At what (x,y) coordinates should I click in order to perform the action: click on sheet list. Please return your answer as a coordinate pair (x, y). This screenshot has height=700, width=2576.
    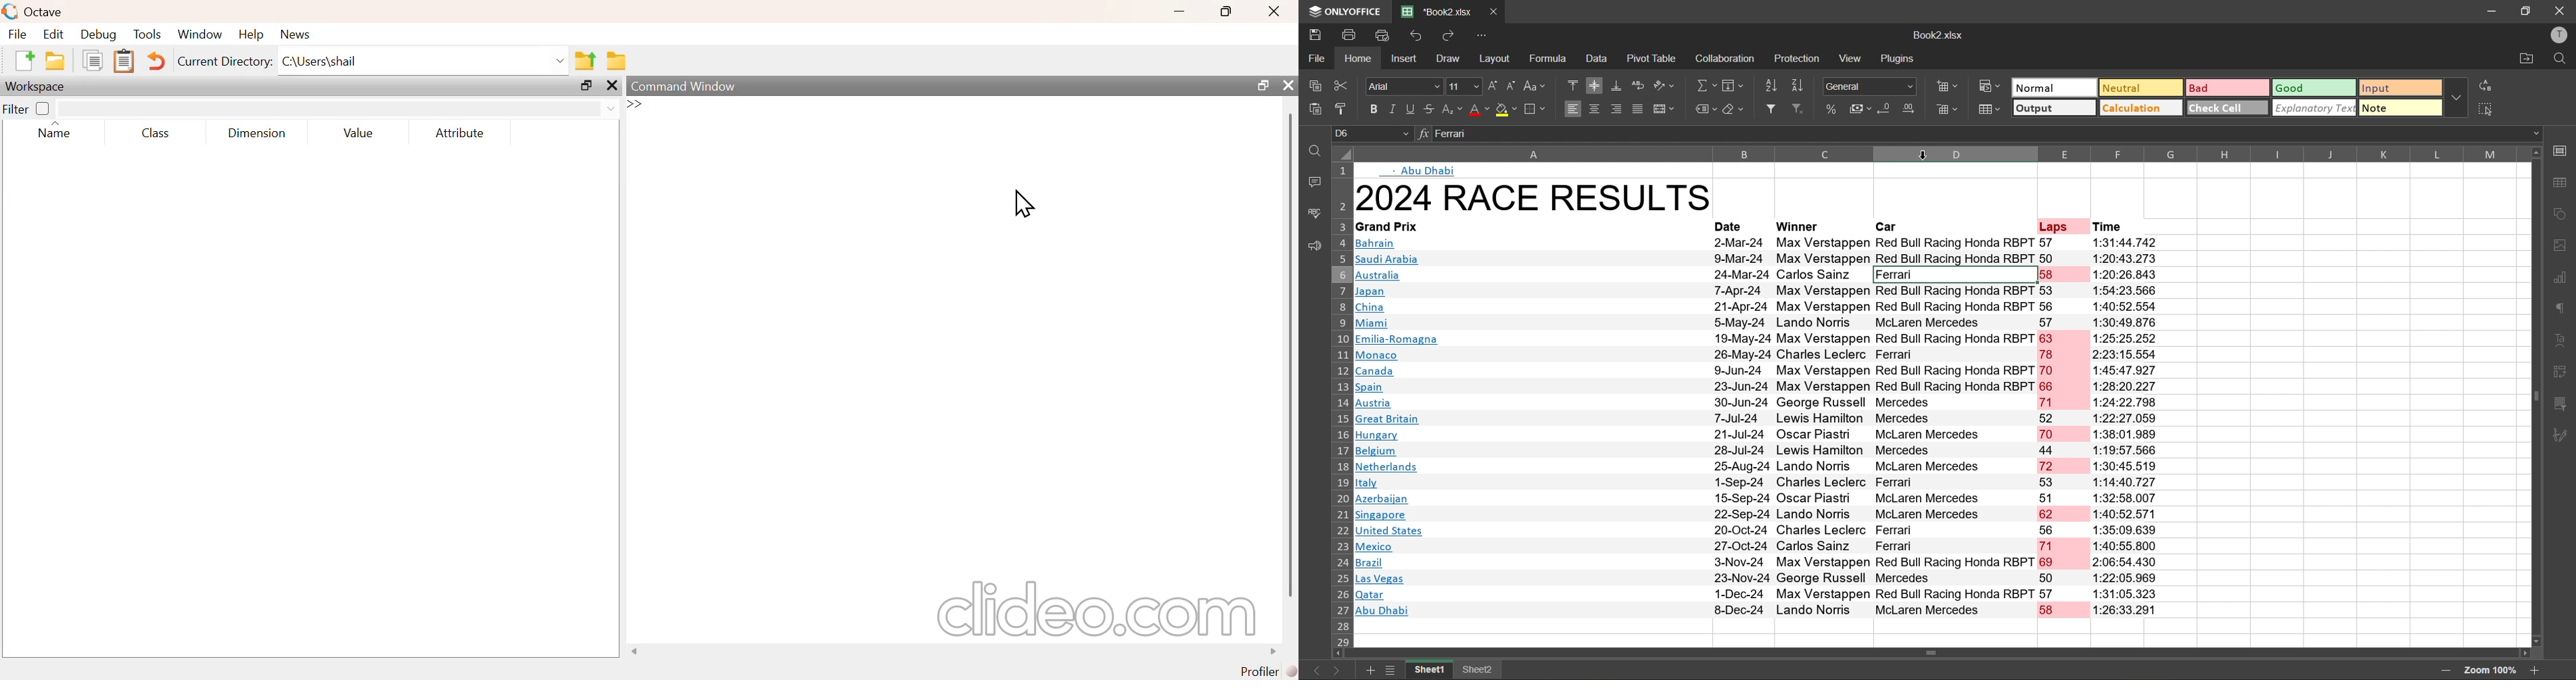
    Looking at the image, I should click on (1392, 671).